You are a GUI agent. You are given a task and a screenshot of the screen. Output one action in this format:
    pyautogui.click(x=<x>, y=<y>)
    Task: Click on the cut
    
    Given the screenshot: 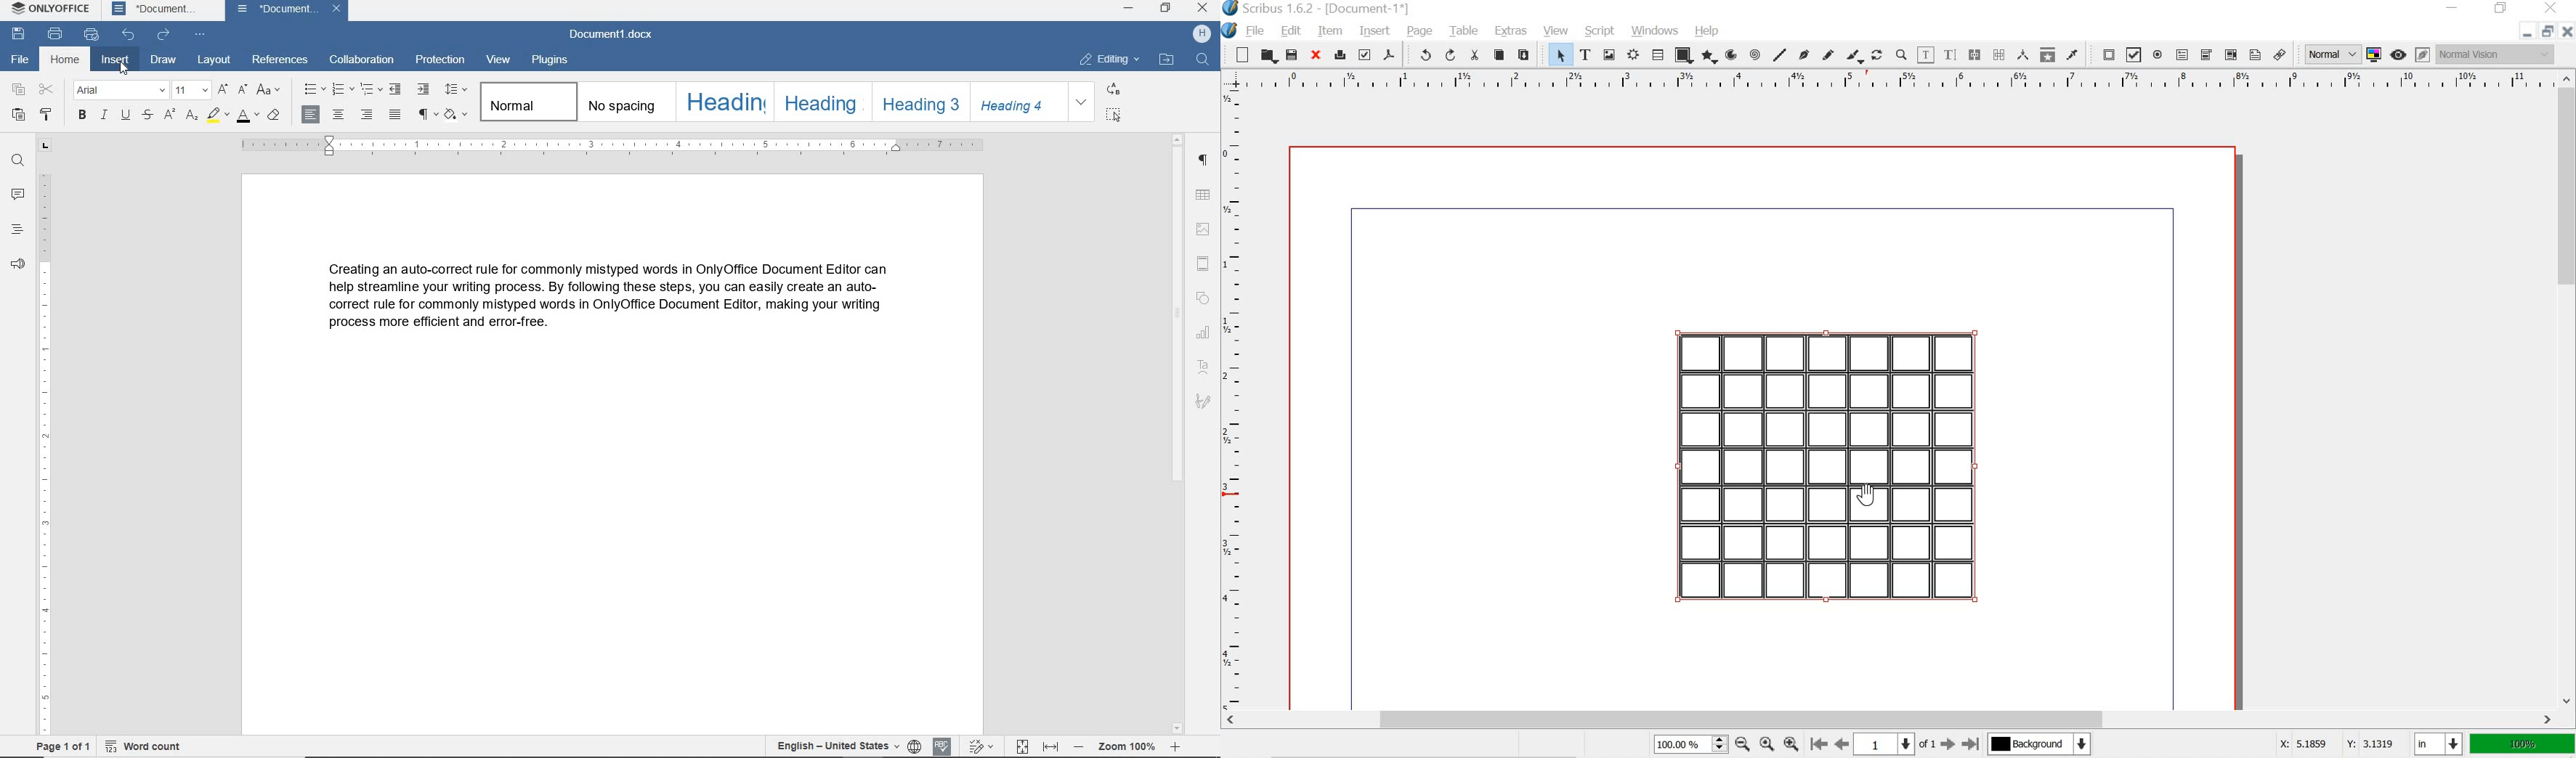 What is the action you would take?
    pyautogui.click(x=1475, y=56)
    